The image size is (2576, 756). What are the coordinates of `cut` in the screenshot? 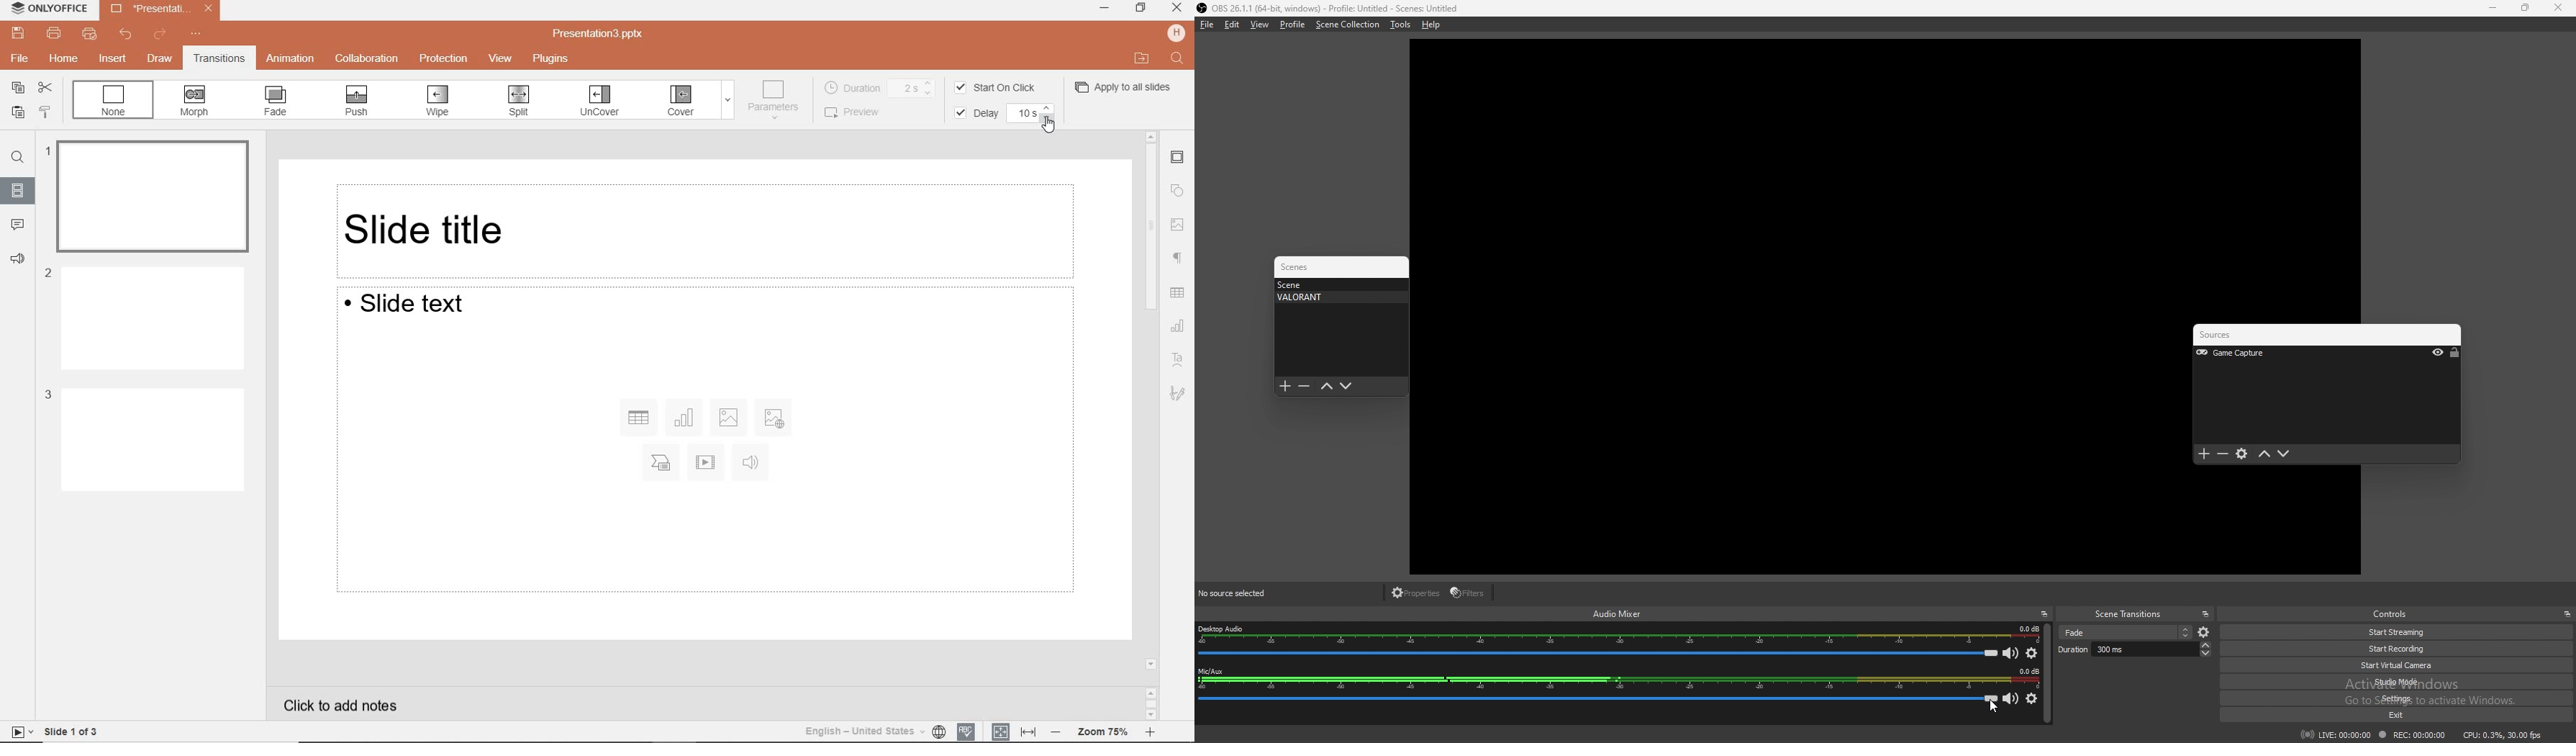 It's located at (44, 89).